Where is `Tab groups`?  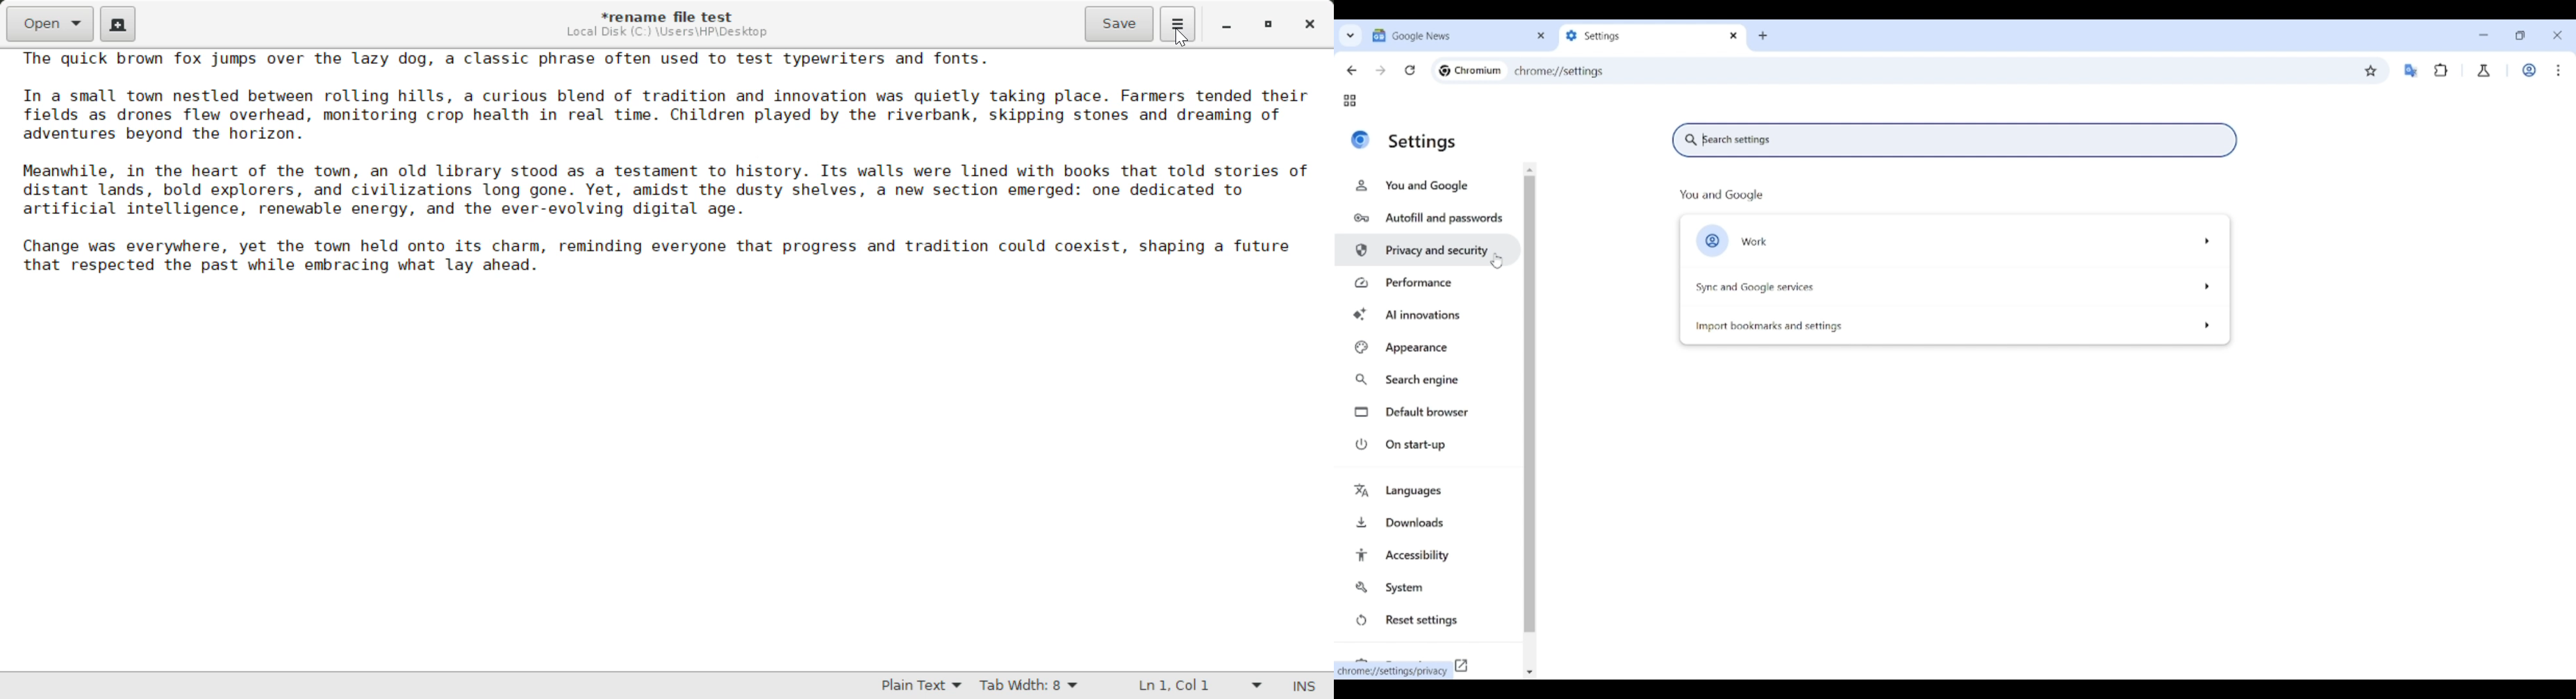 Tab groups is located at coordinates (1349, 101).